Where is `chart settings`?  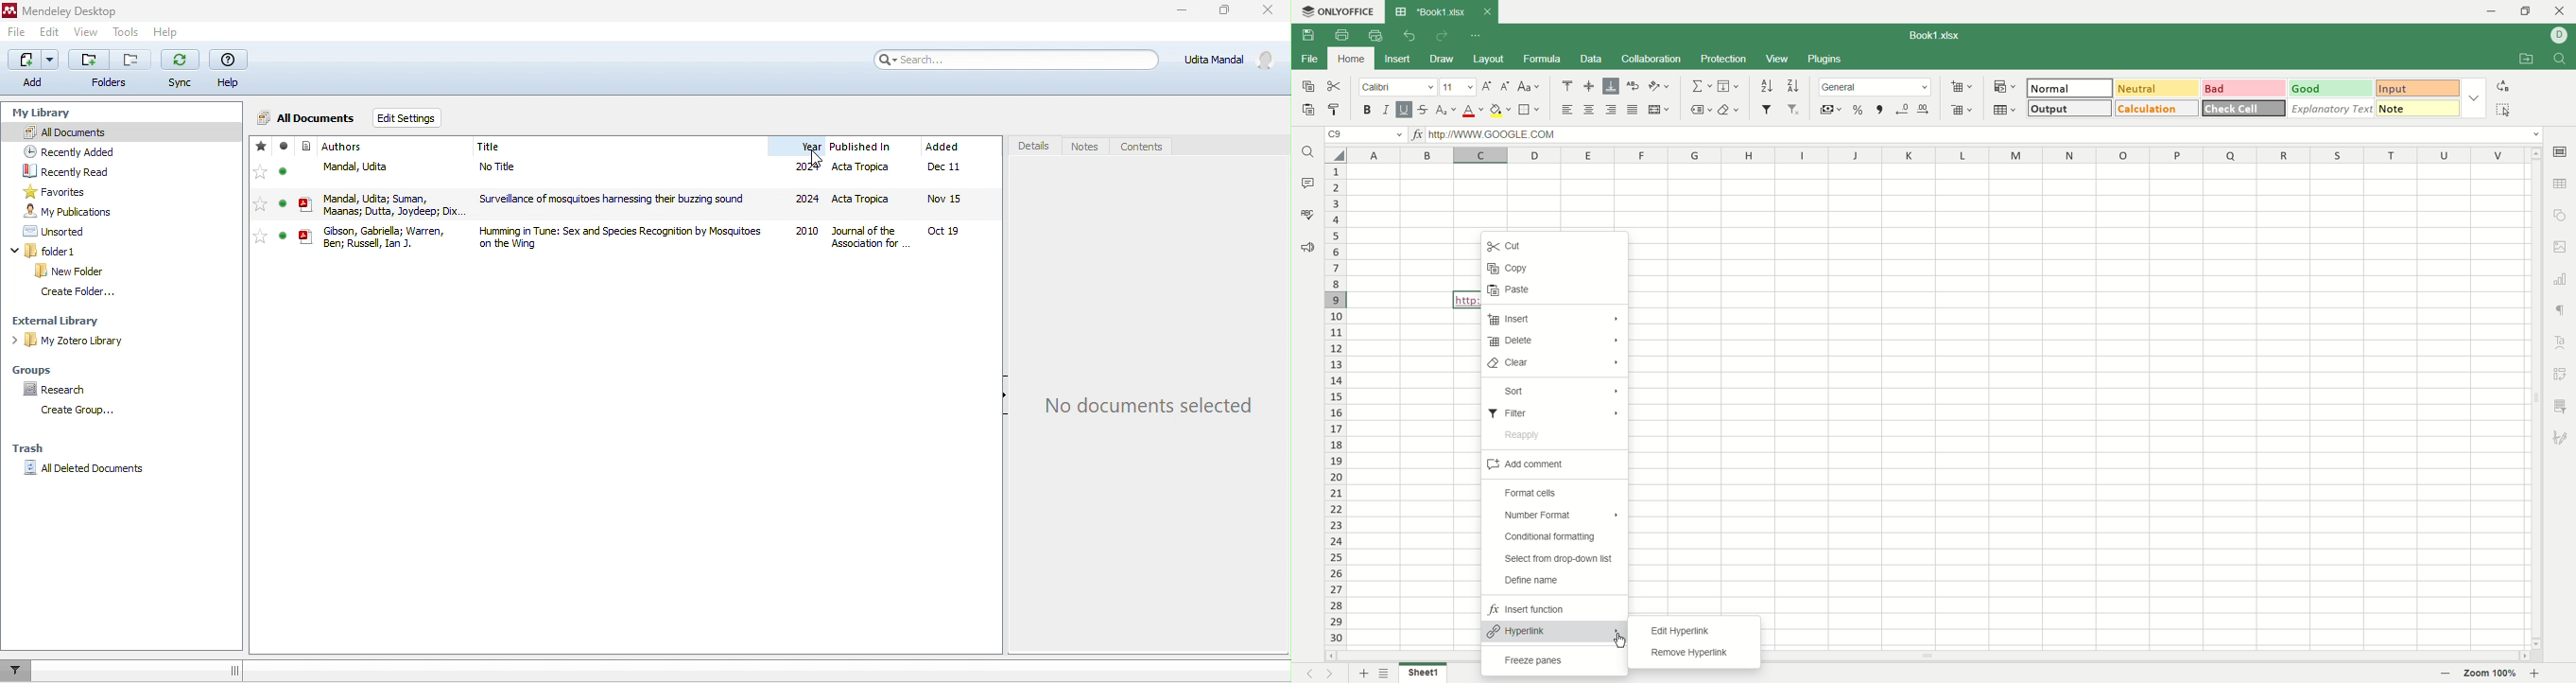 chart settings is located at coordinates (2561, 278).